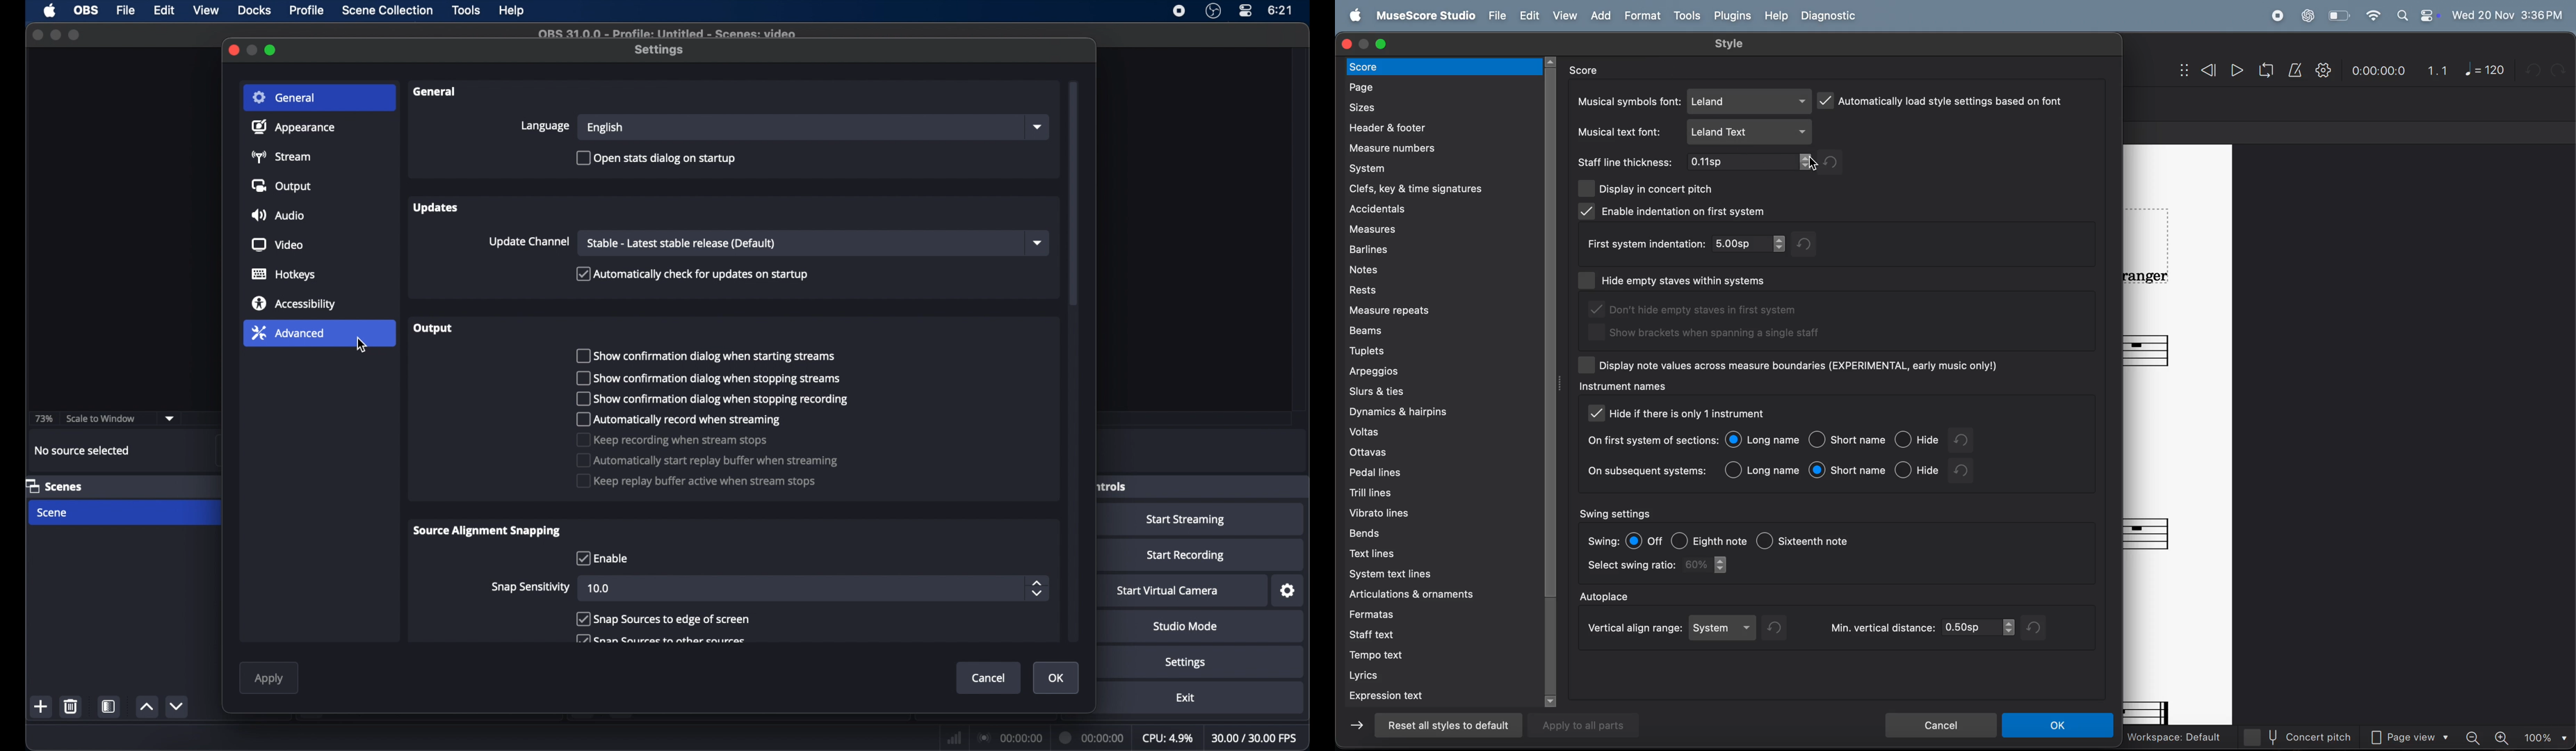 The image size is (2576, 756). Describe the element at coordinates (952, 737) in the screenshot. I see `network` at that location.